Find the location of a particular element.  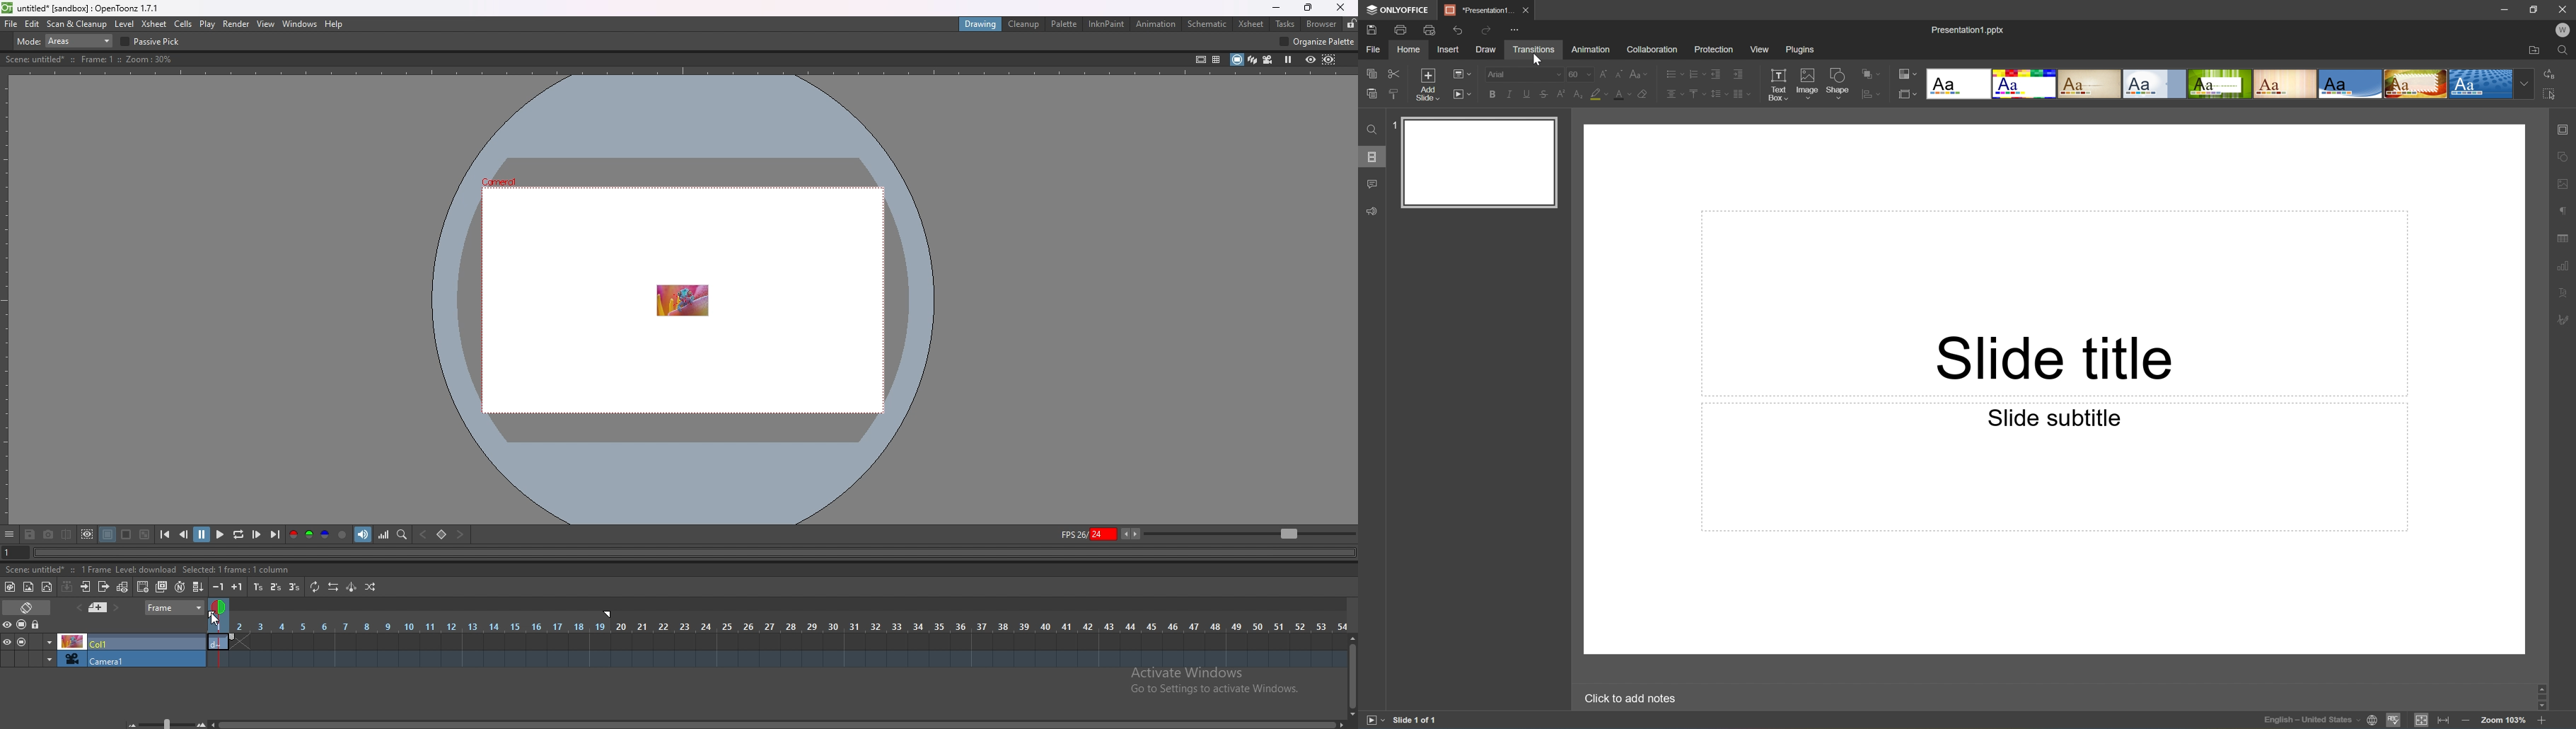

Bold is located at coordinates (1493, 95).